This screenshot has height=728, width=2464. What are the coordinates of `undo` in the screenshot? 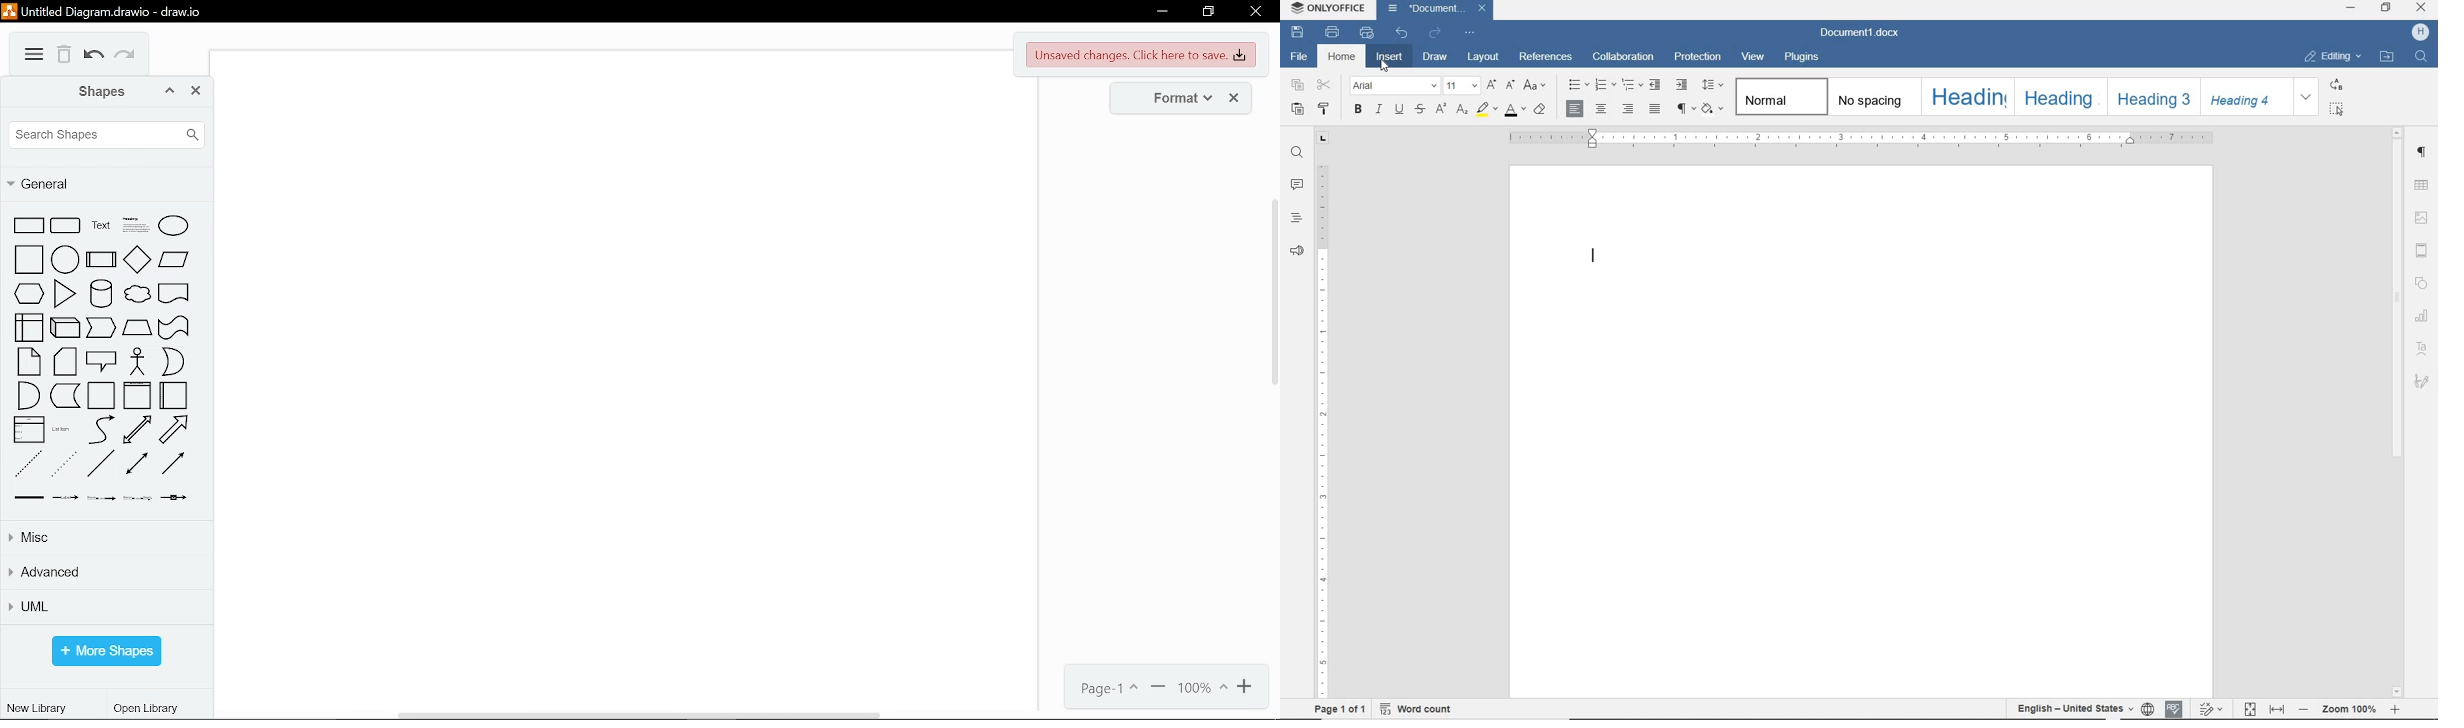 It's located at (94, 57).